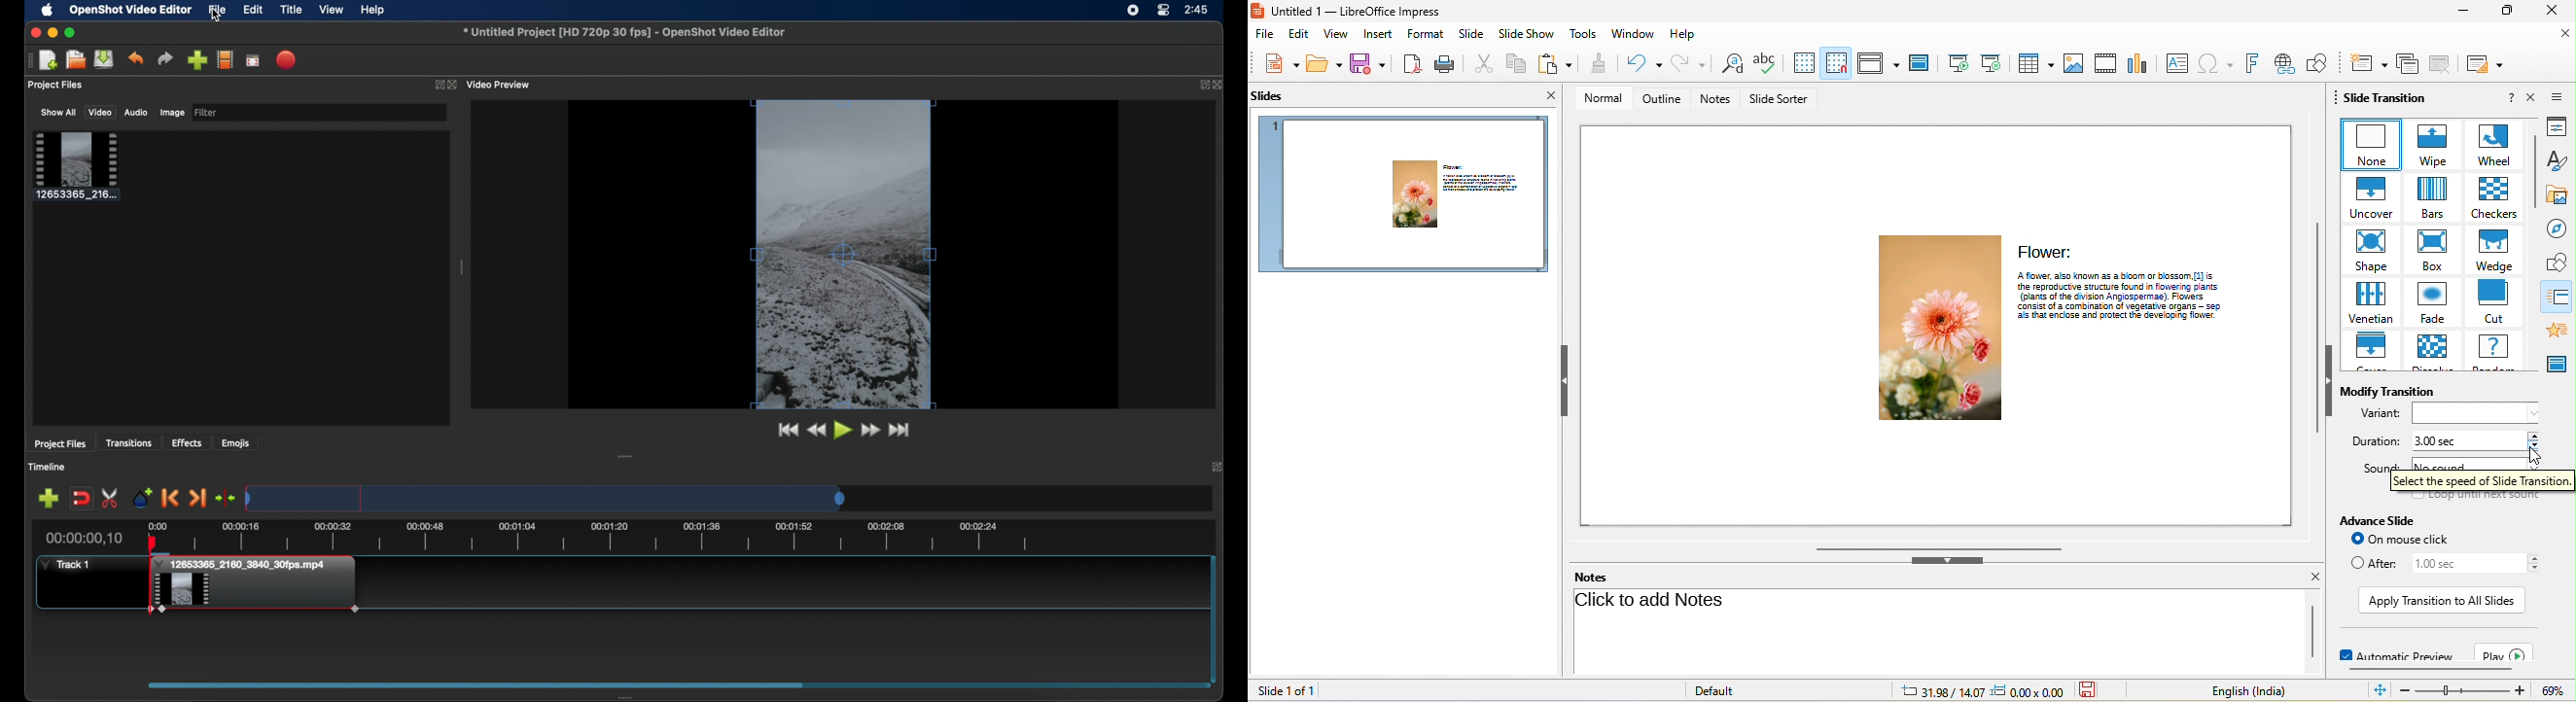 The image size is (2576, 728). Describe the element at coordinates (1942, 691) in the screenshot. I see `31.98/14.07` at that location.